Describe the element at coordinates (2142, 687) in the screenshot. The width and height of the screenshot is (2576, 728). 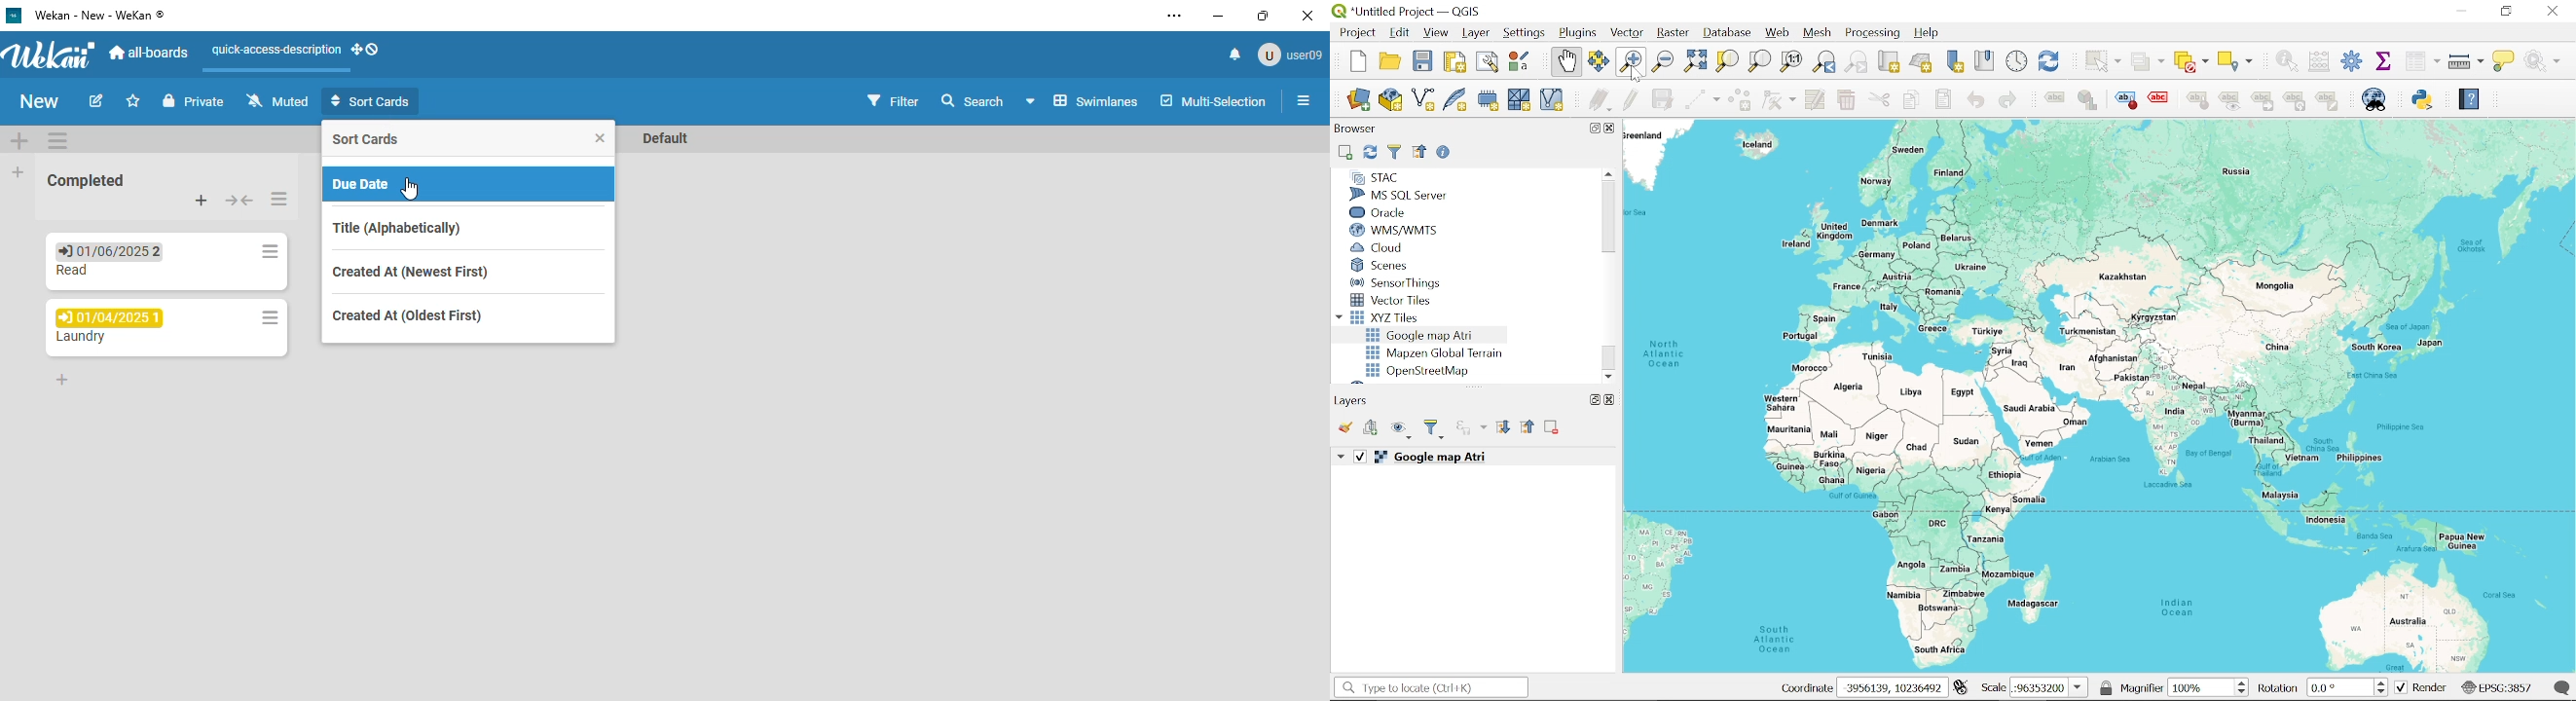
I see `magnifier` at that location.